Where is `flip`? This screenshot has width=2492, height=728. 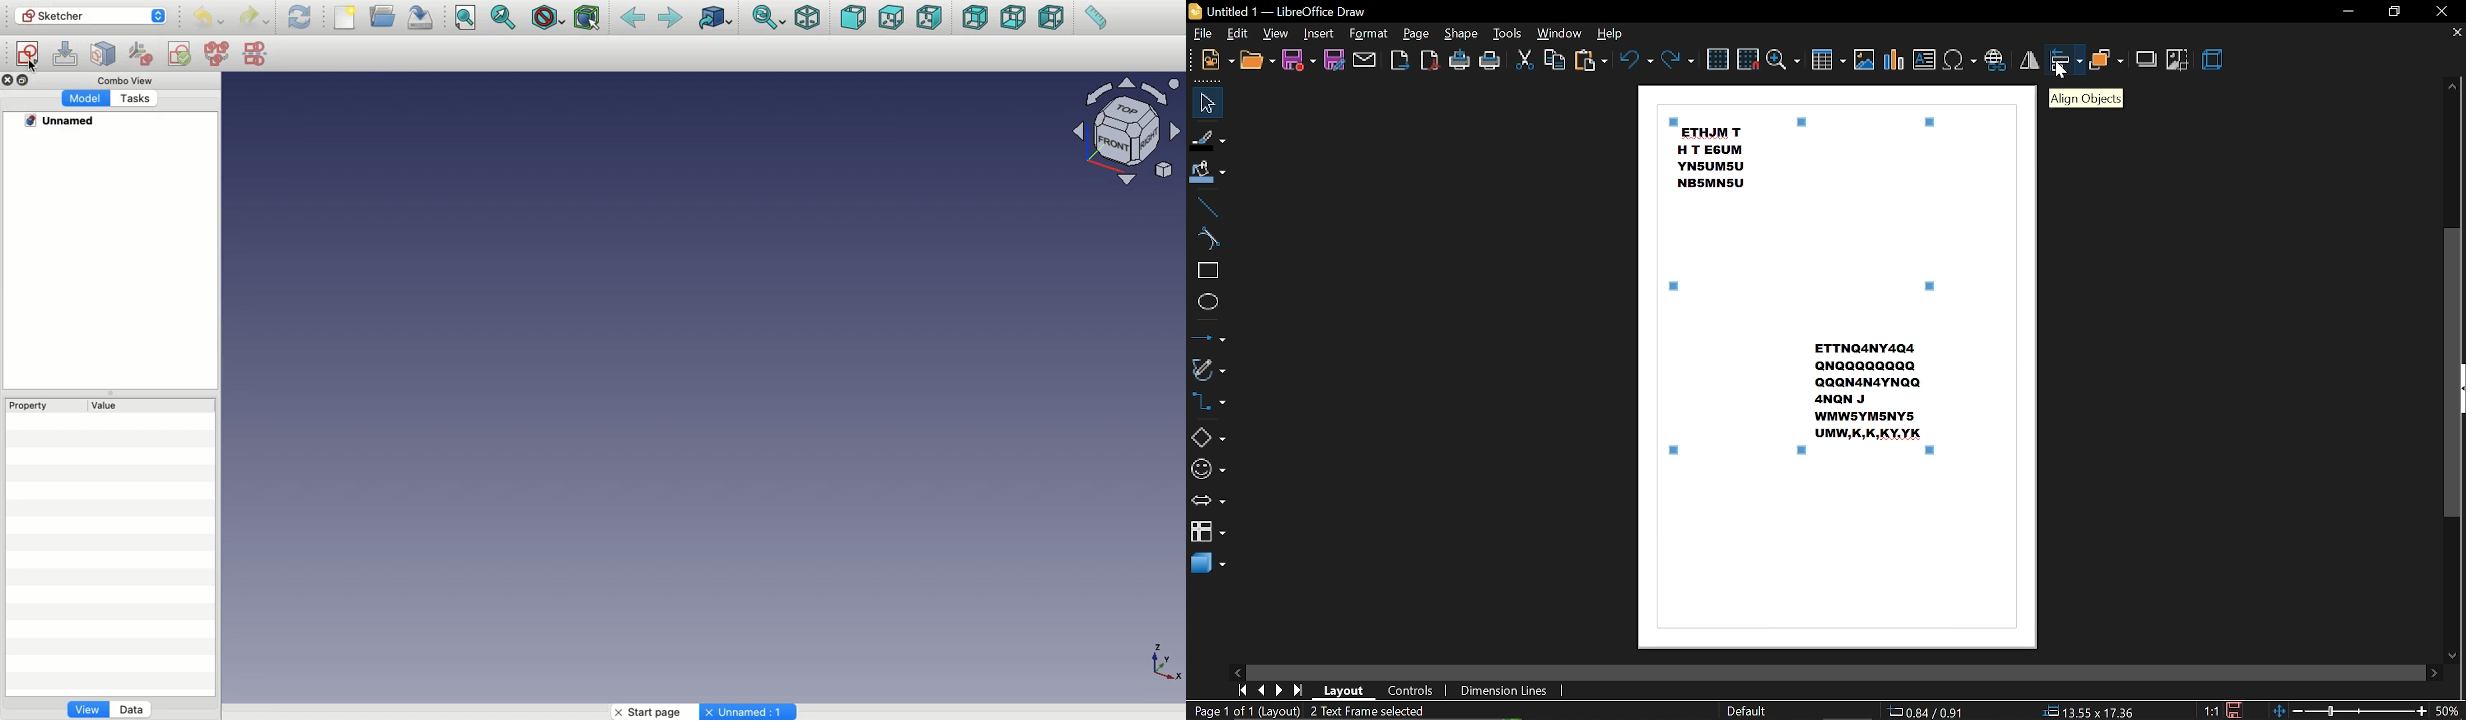 flip is located at coordinates (2030, 59).